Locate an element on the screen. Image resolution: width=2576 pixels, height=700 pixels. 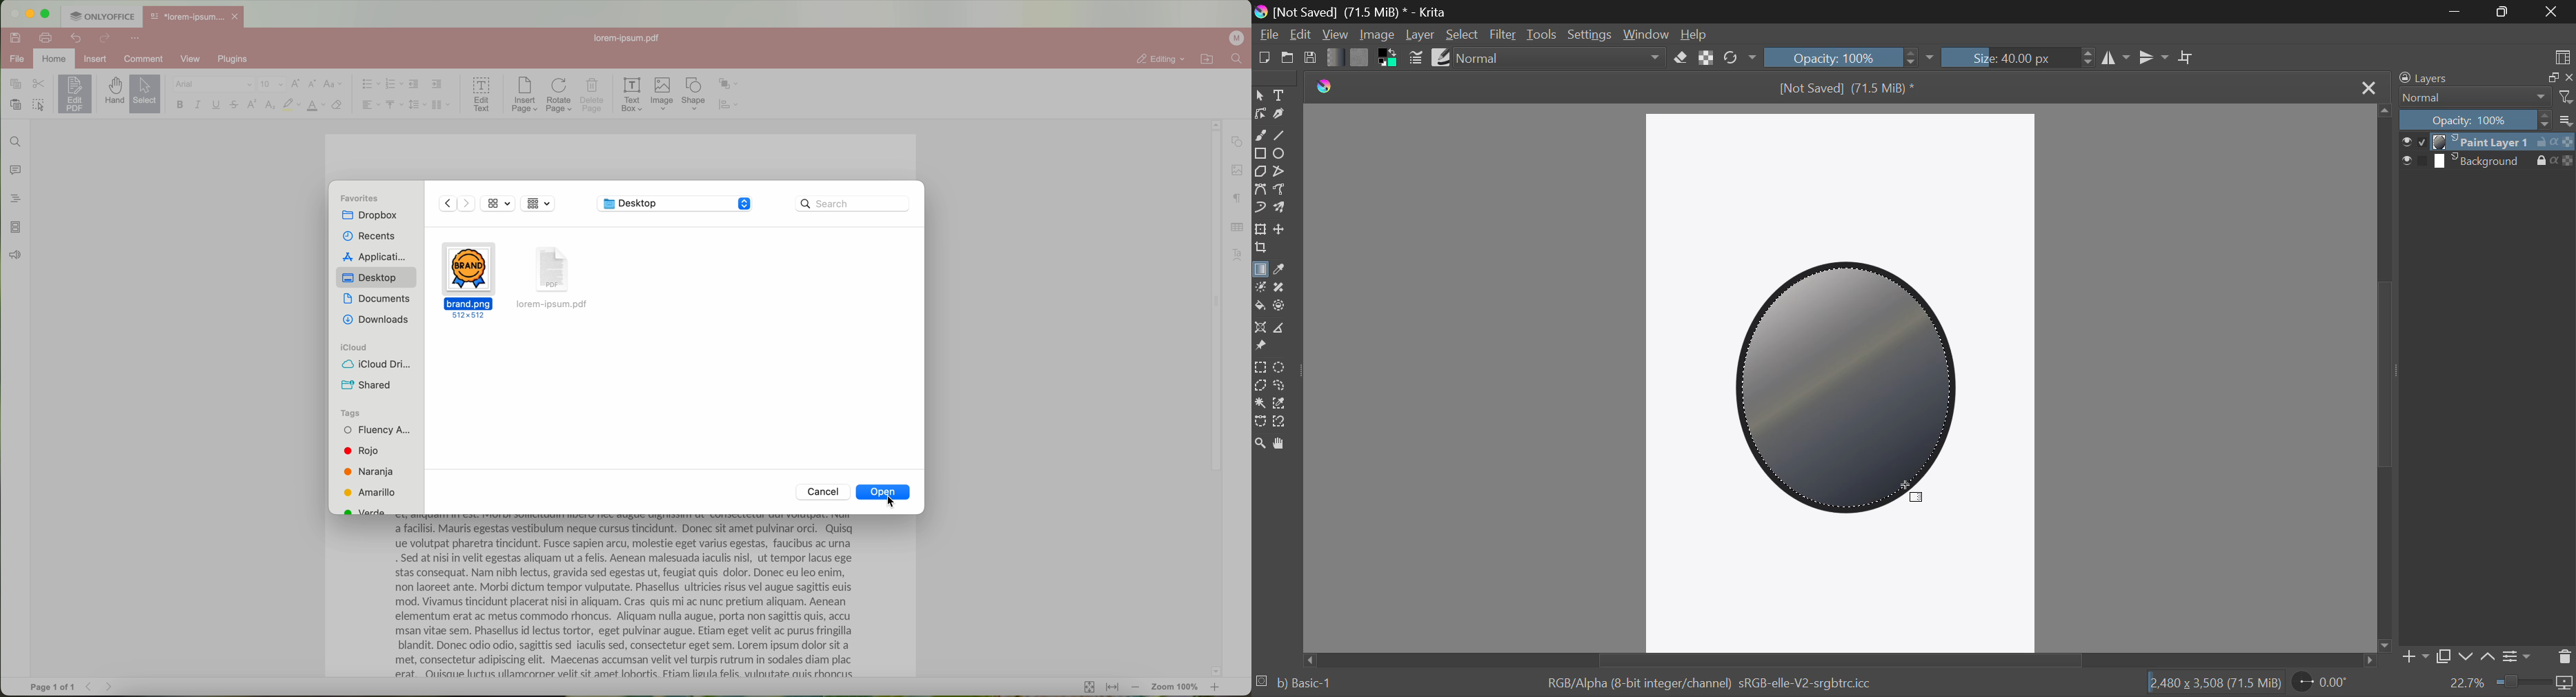
increment font size is located at coordinates (295, 84).